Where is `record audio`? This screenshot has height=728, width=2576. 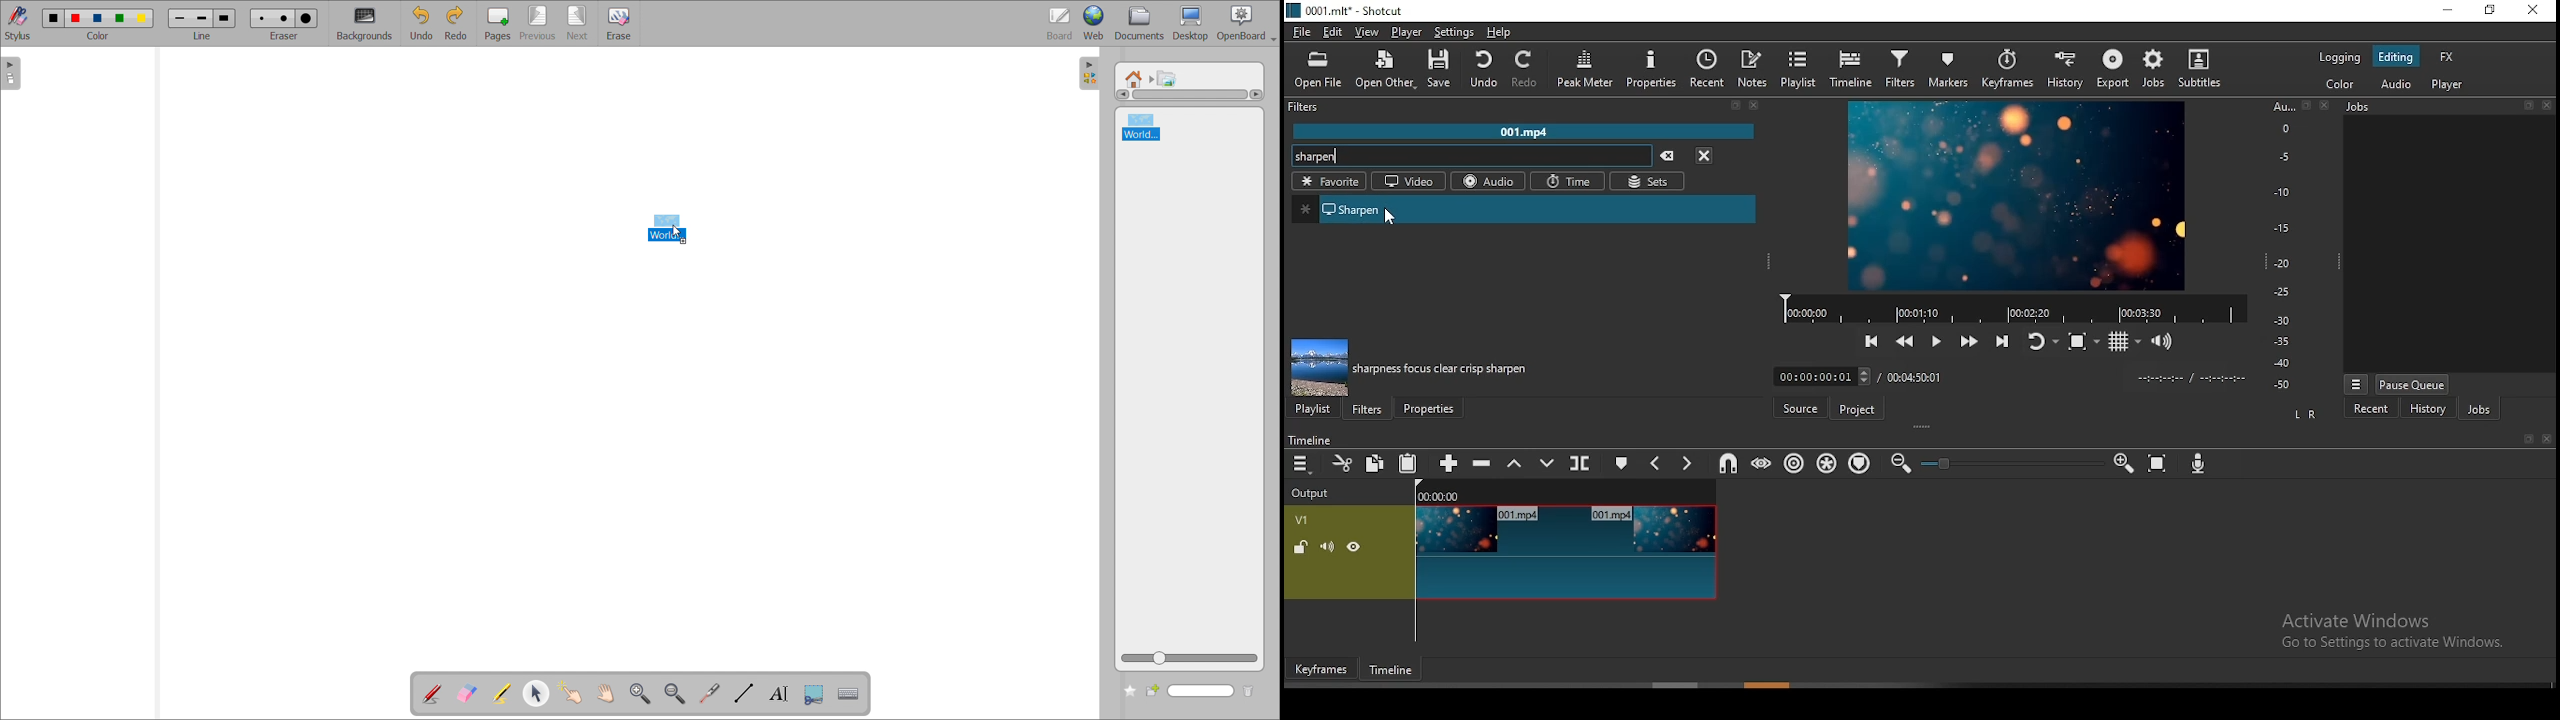
record audio is located at coordinates (2198, 463).